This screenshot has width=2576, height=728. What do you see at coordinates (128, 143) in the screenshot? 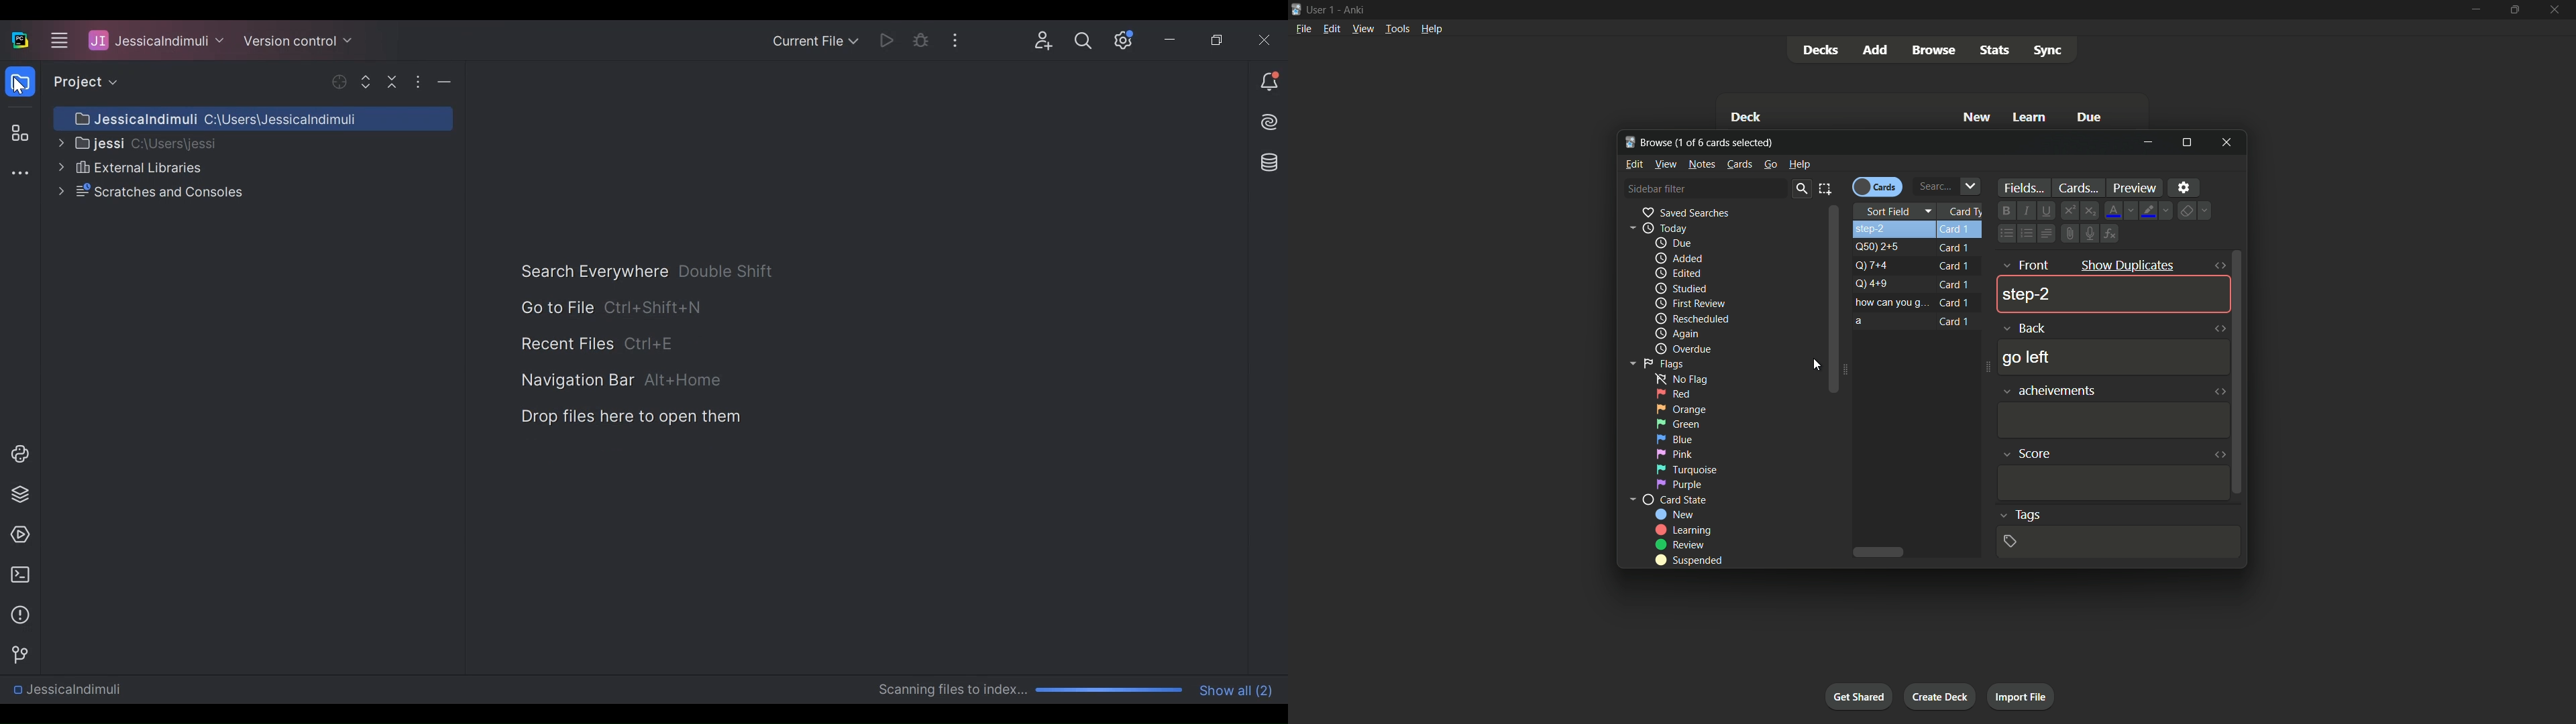
I see `Project Directory` at bounding box center [128, 143].